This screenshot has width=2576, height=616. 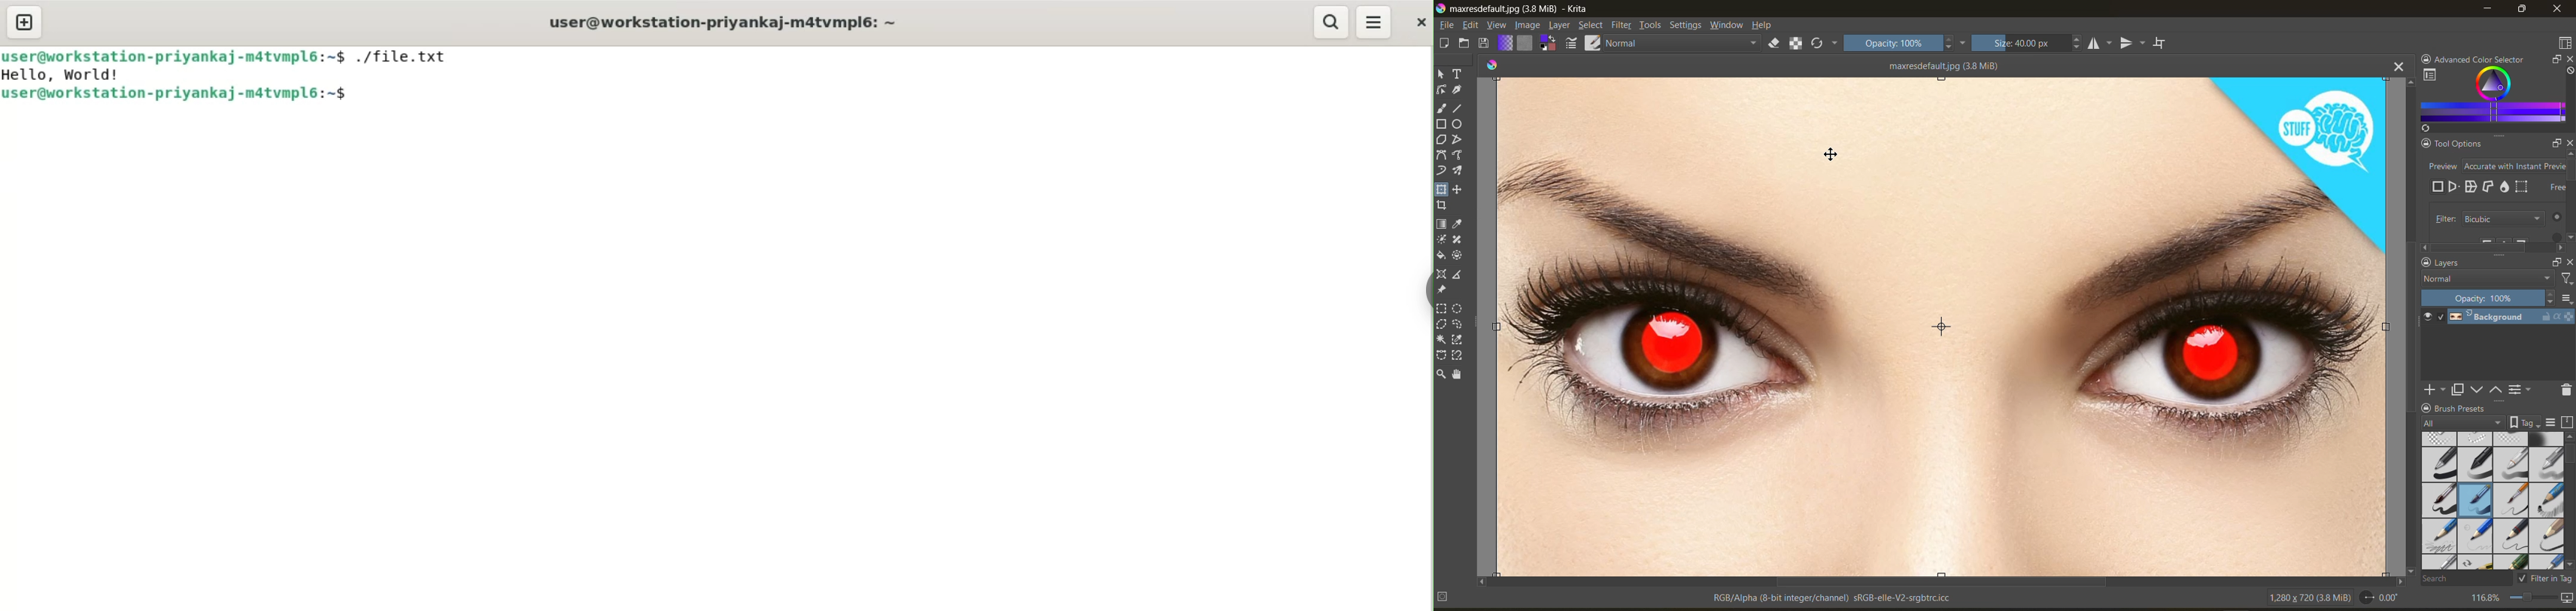 I want to click on advanced color selector, so click(x=2491, y=99).